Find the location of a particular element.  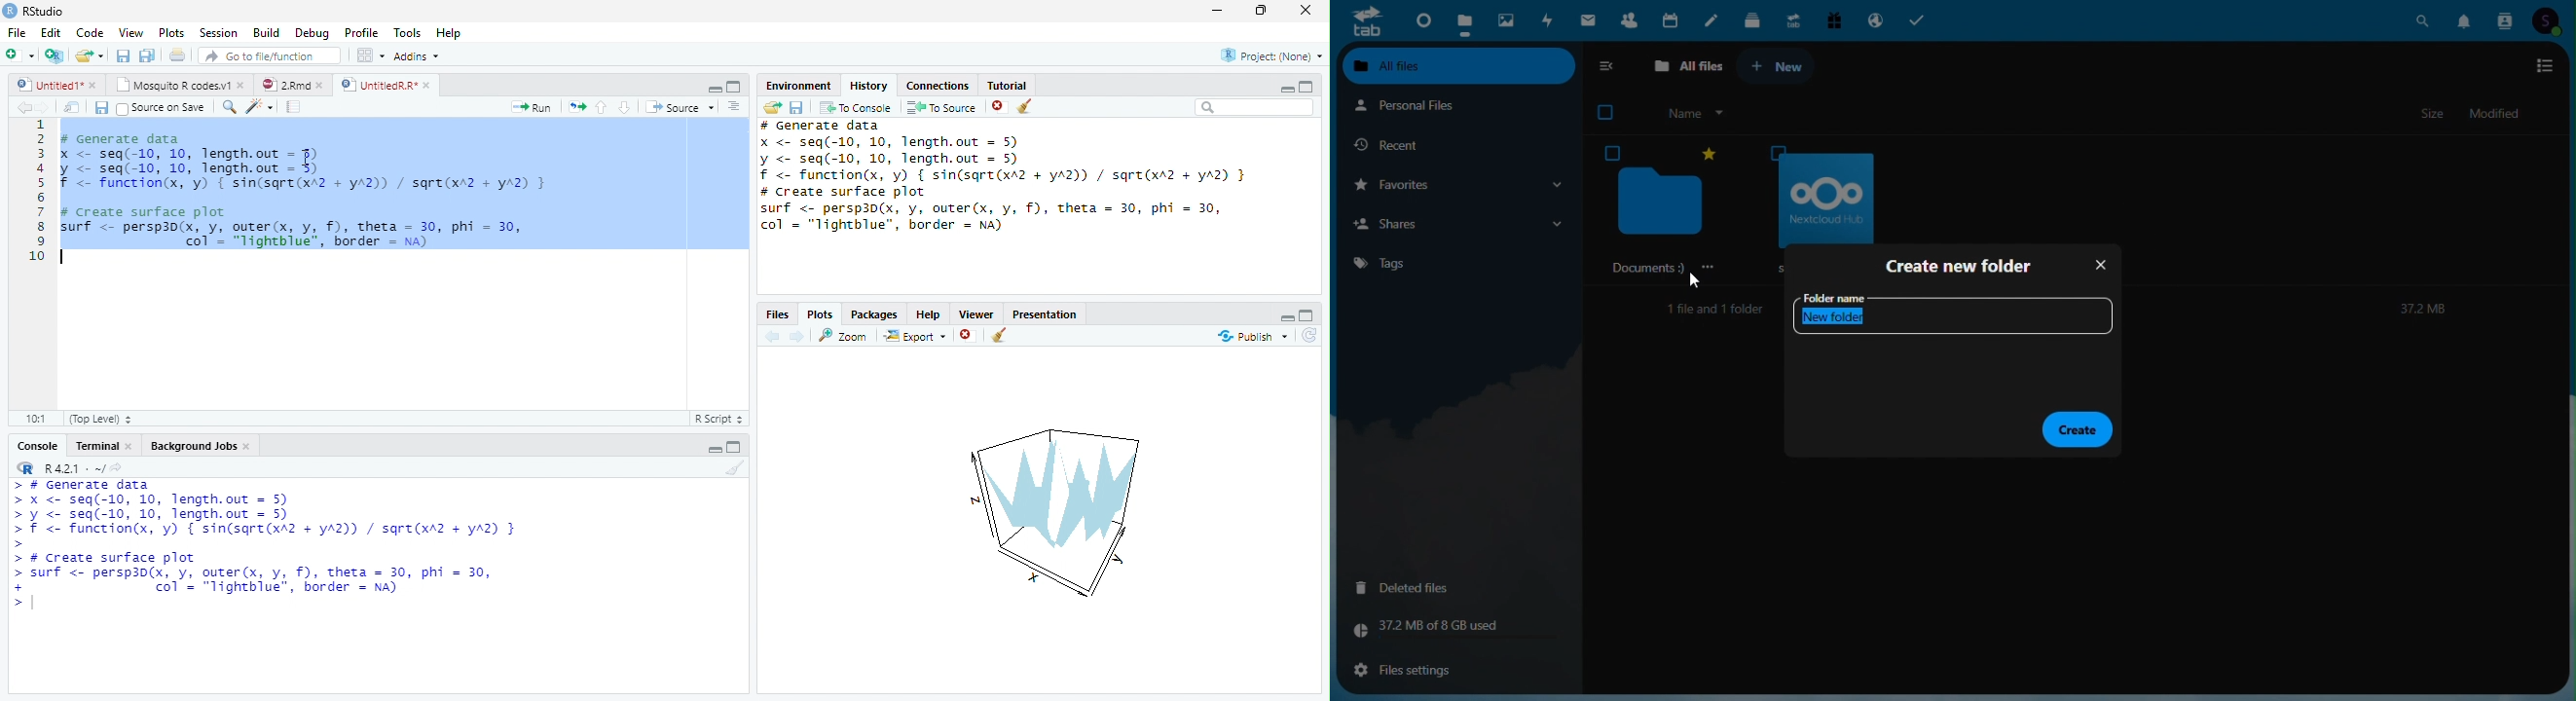

Remove current plot is located at coordinates (970, 335).